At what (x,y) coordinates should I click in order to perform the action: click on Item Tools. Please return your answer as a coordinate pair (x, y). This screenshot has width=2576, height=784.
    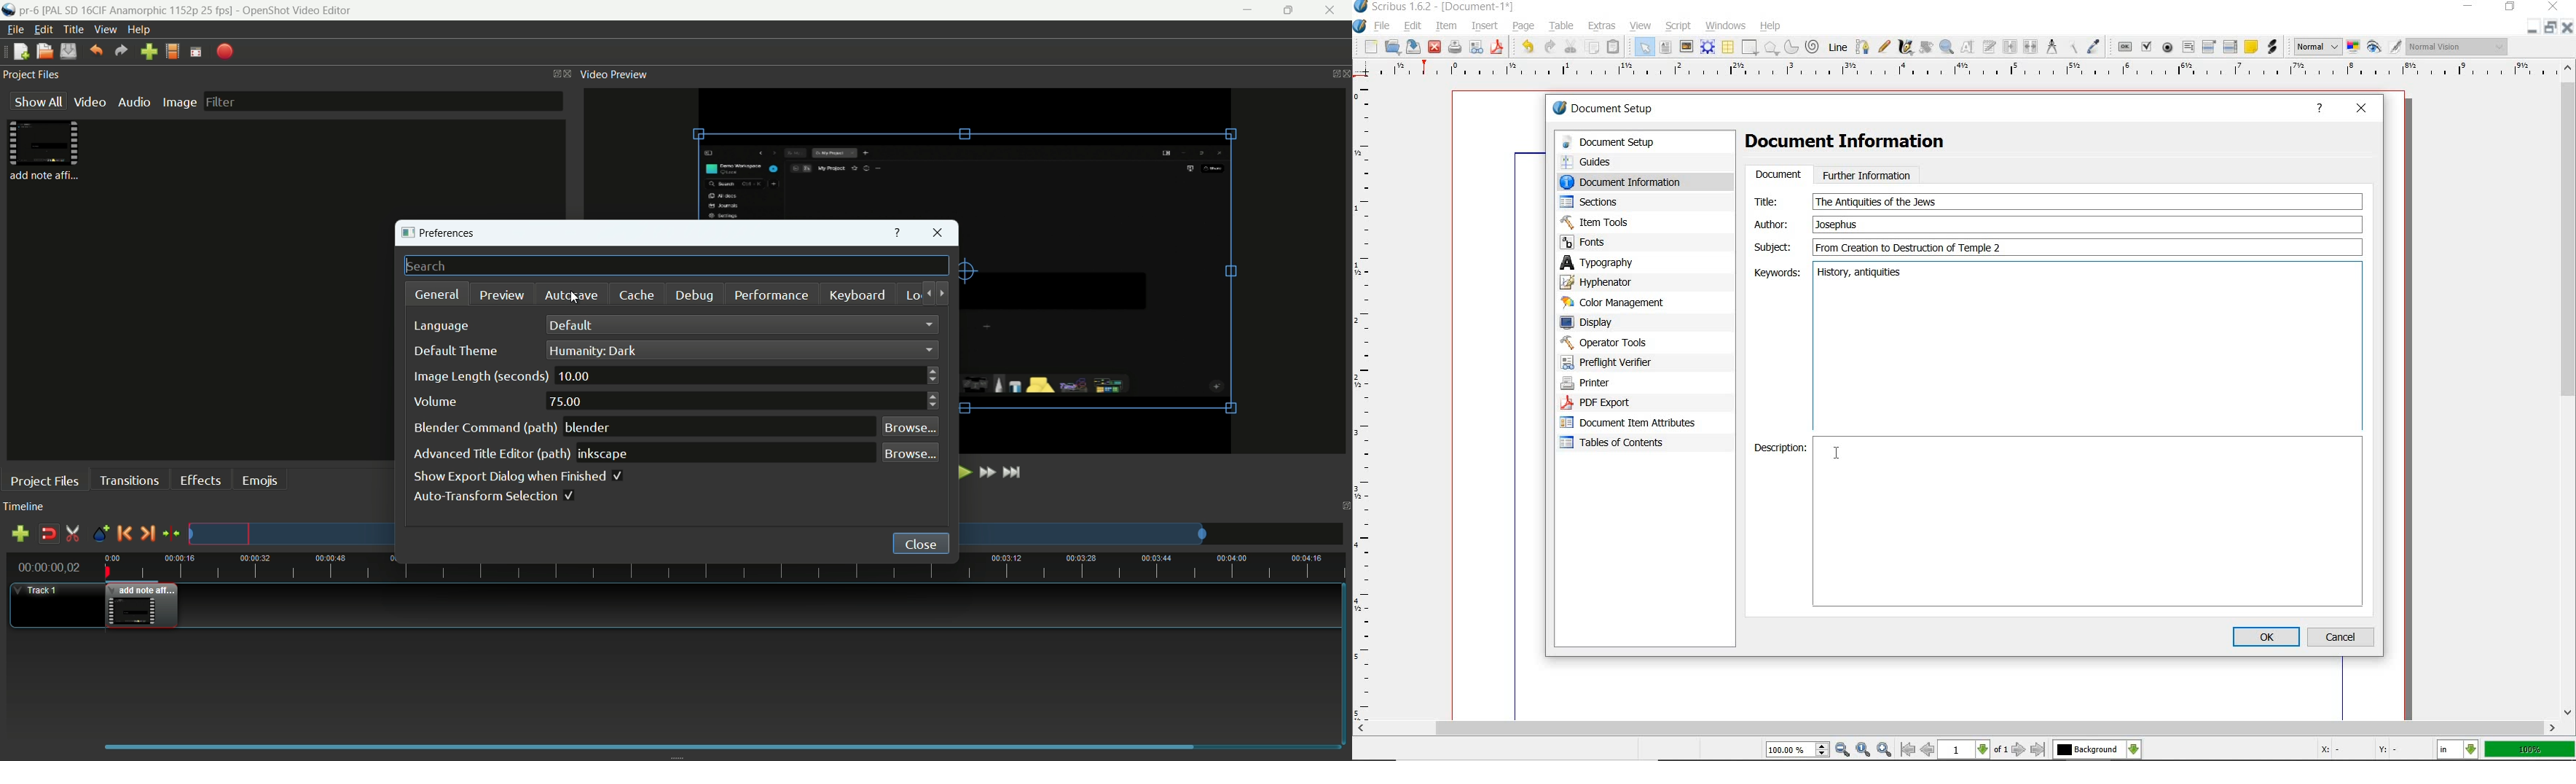
    Looking at the image, I should click on (1628, 222).